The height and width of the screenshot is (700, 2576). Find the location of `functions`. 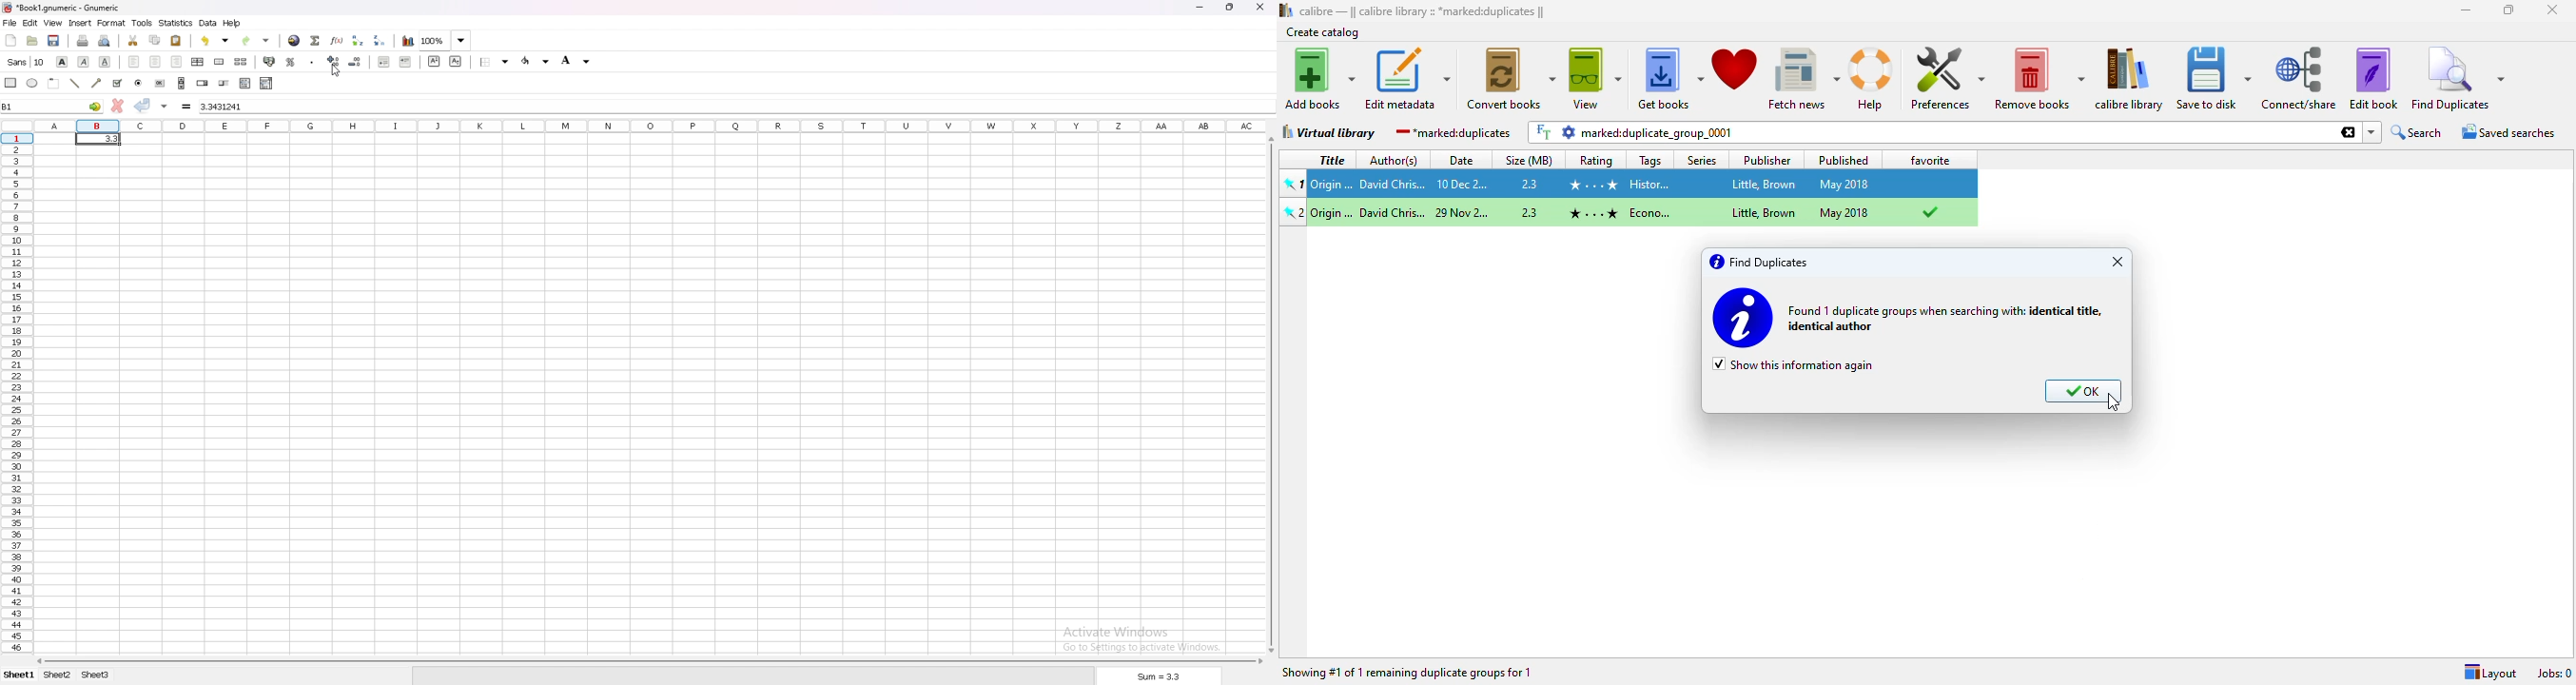

functions is located at coordinates (337, 41).